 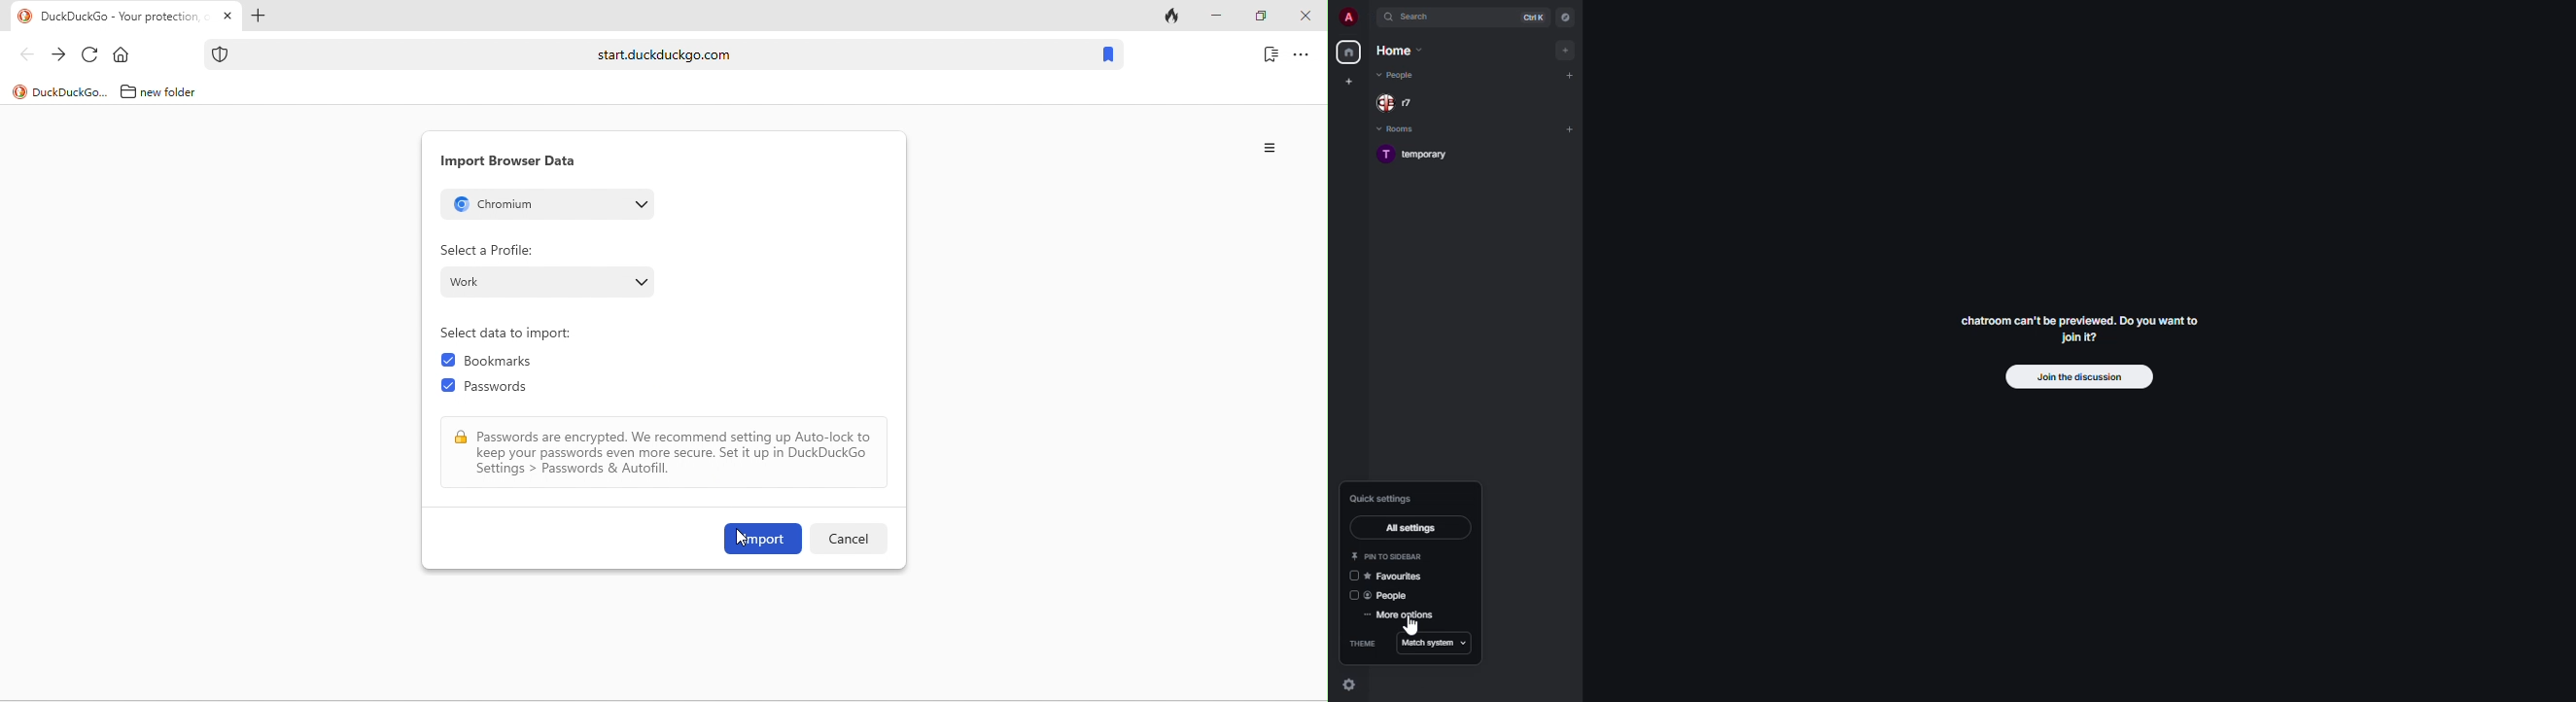 I want to click on disabled, so click(x=1349, y=576).